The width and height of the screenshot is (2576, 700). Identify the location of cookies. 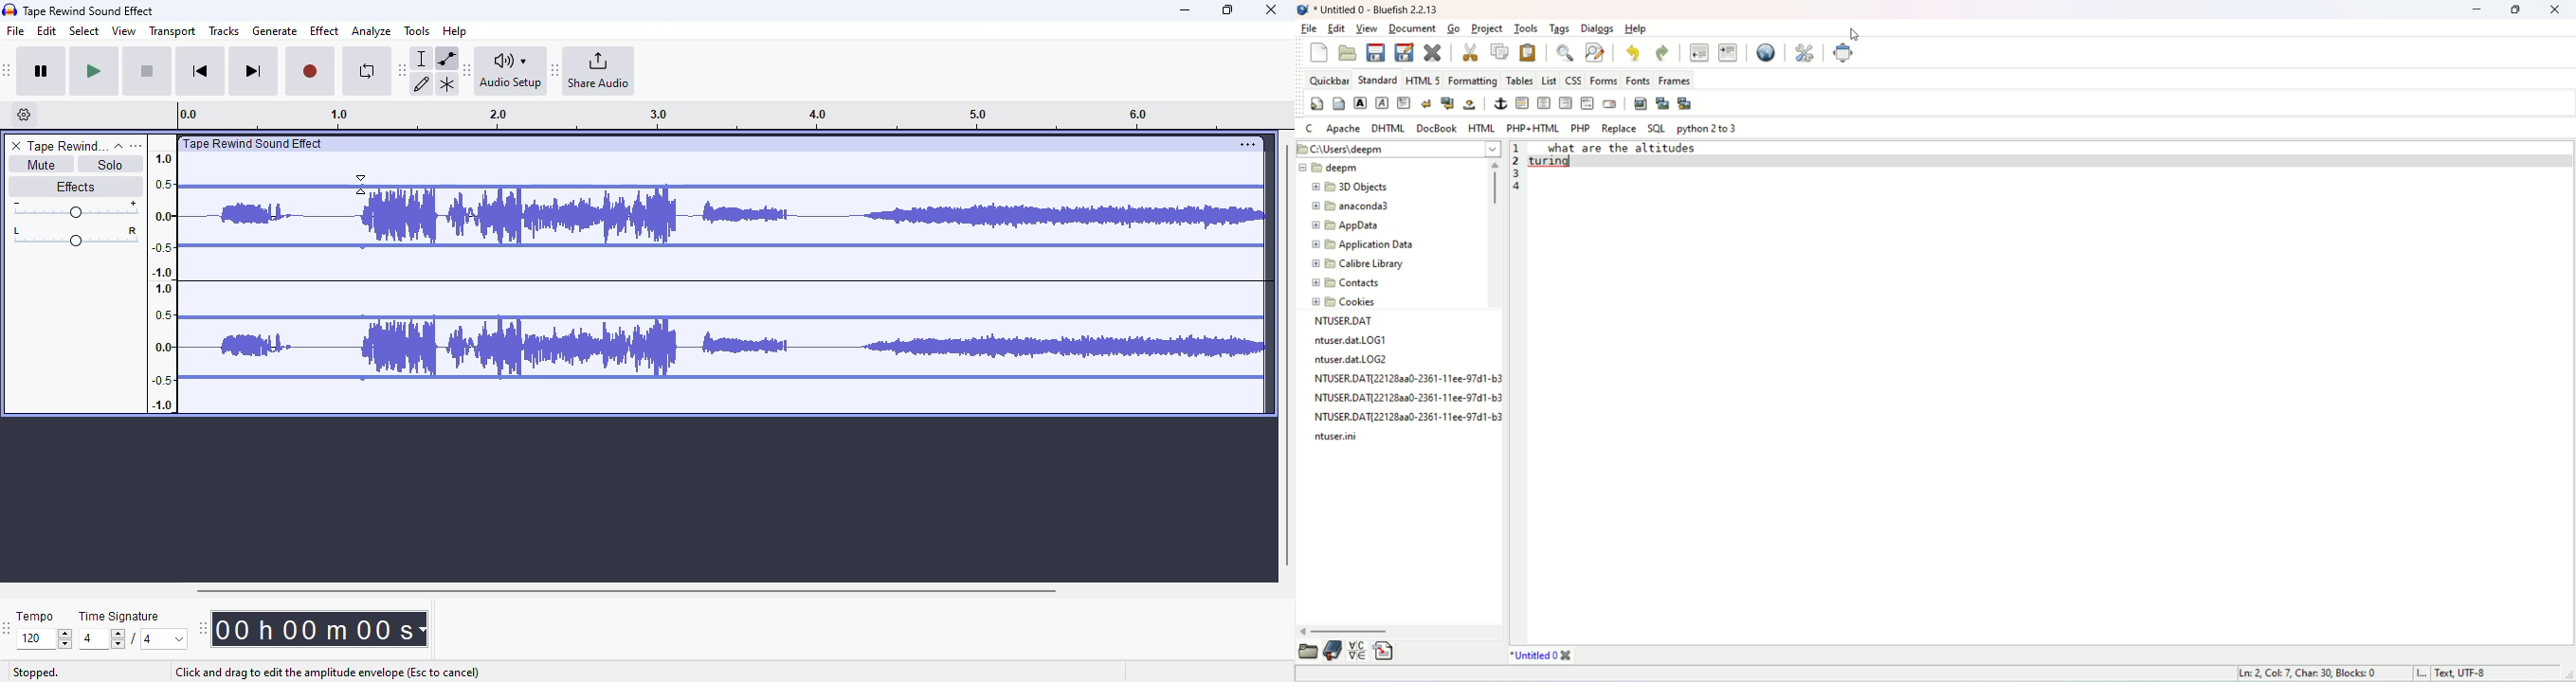
(1345, 303).